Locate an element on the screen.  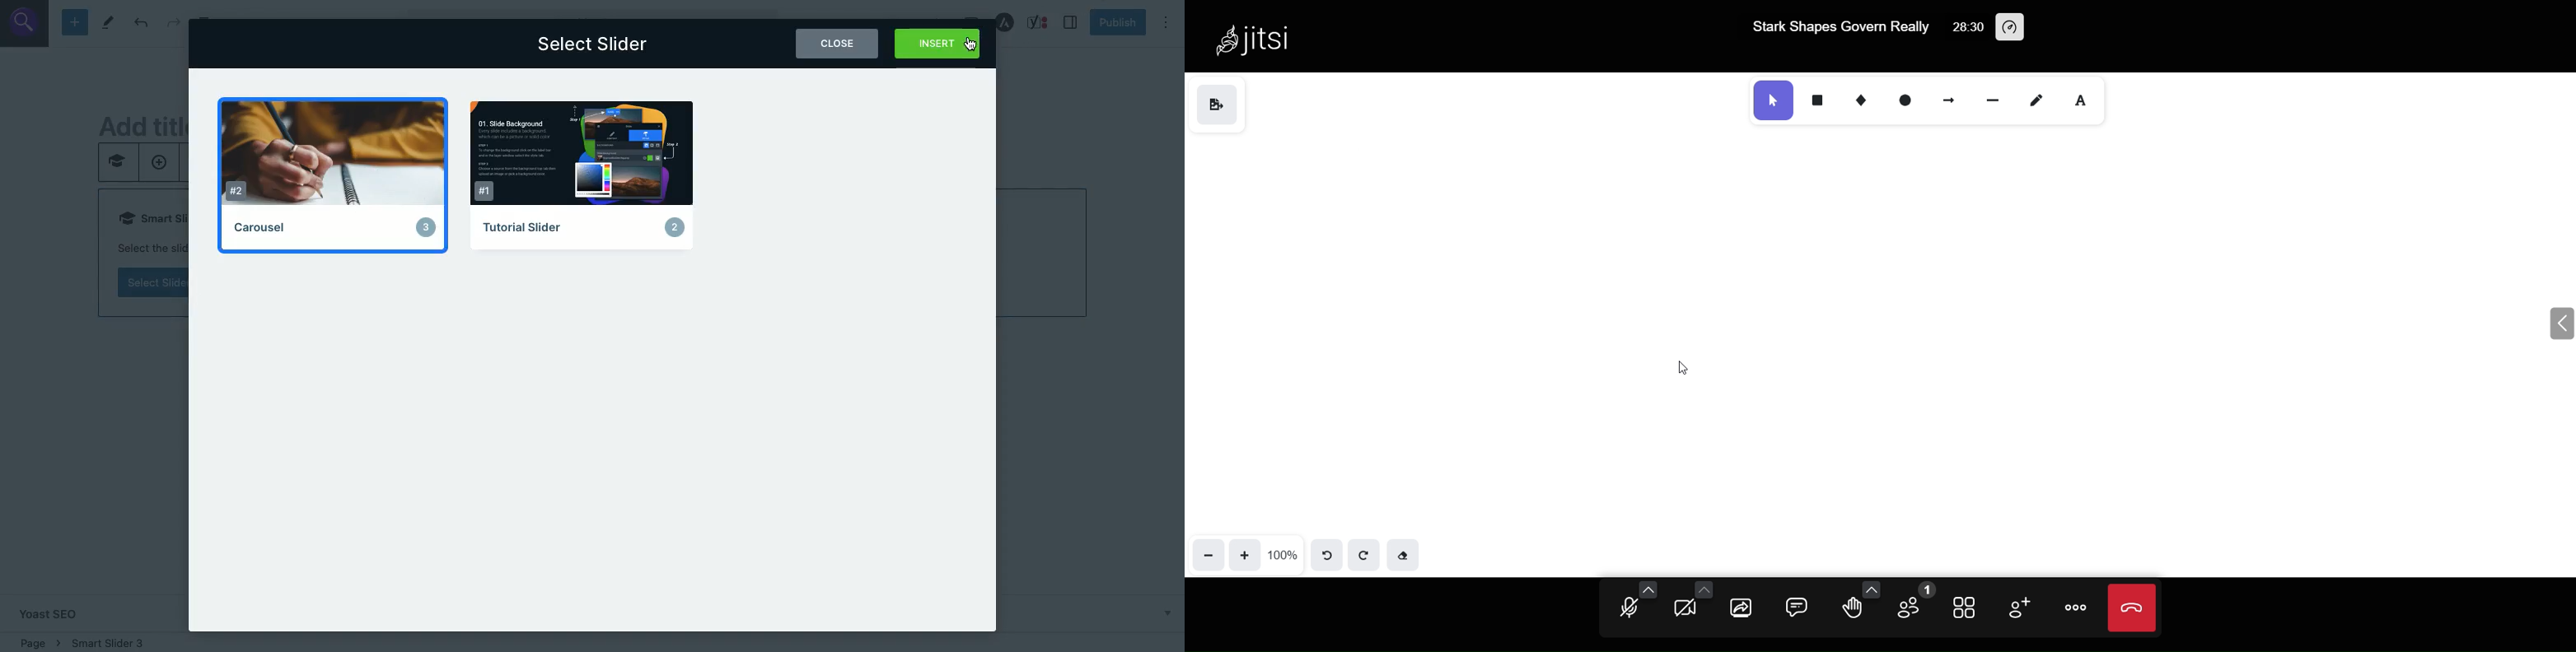
diamond is located at coordinates (1860, 98).